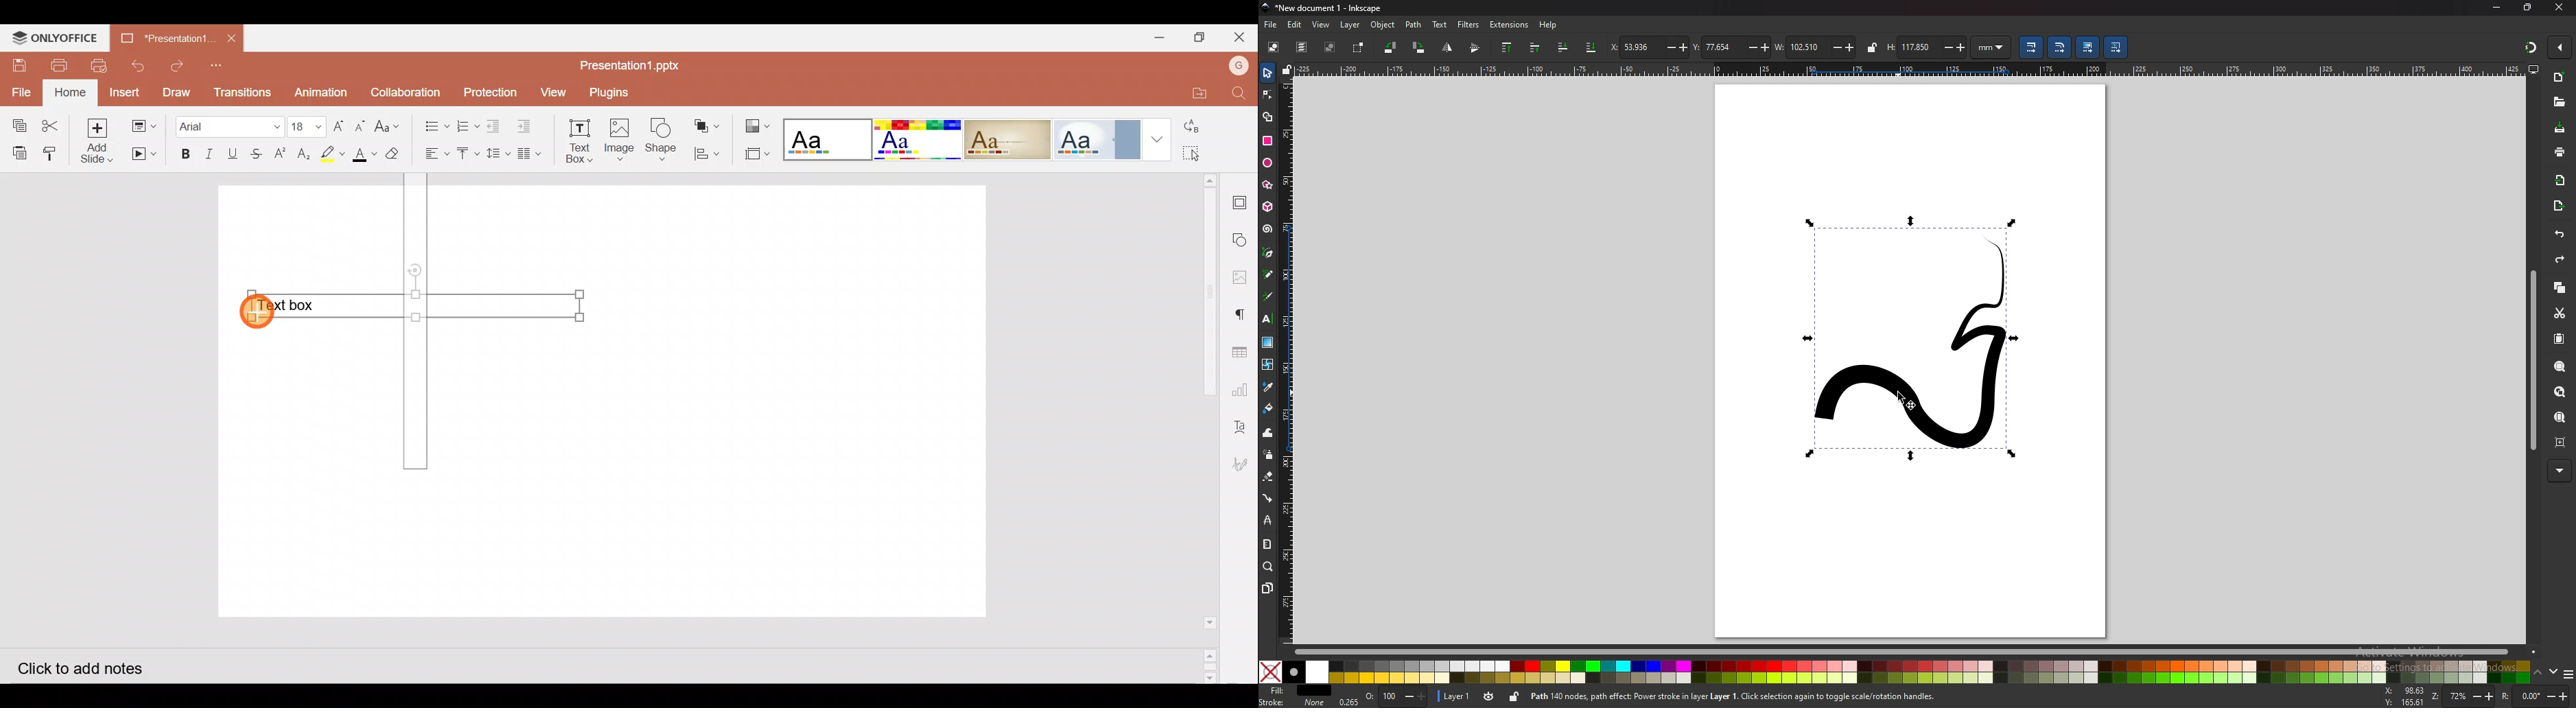 The width and height of the screenshot is (2576, 728). I want to click on export, so click(2560, 206).